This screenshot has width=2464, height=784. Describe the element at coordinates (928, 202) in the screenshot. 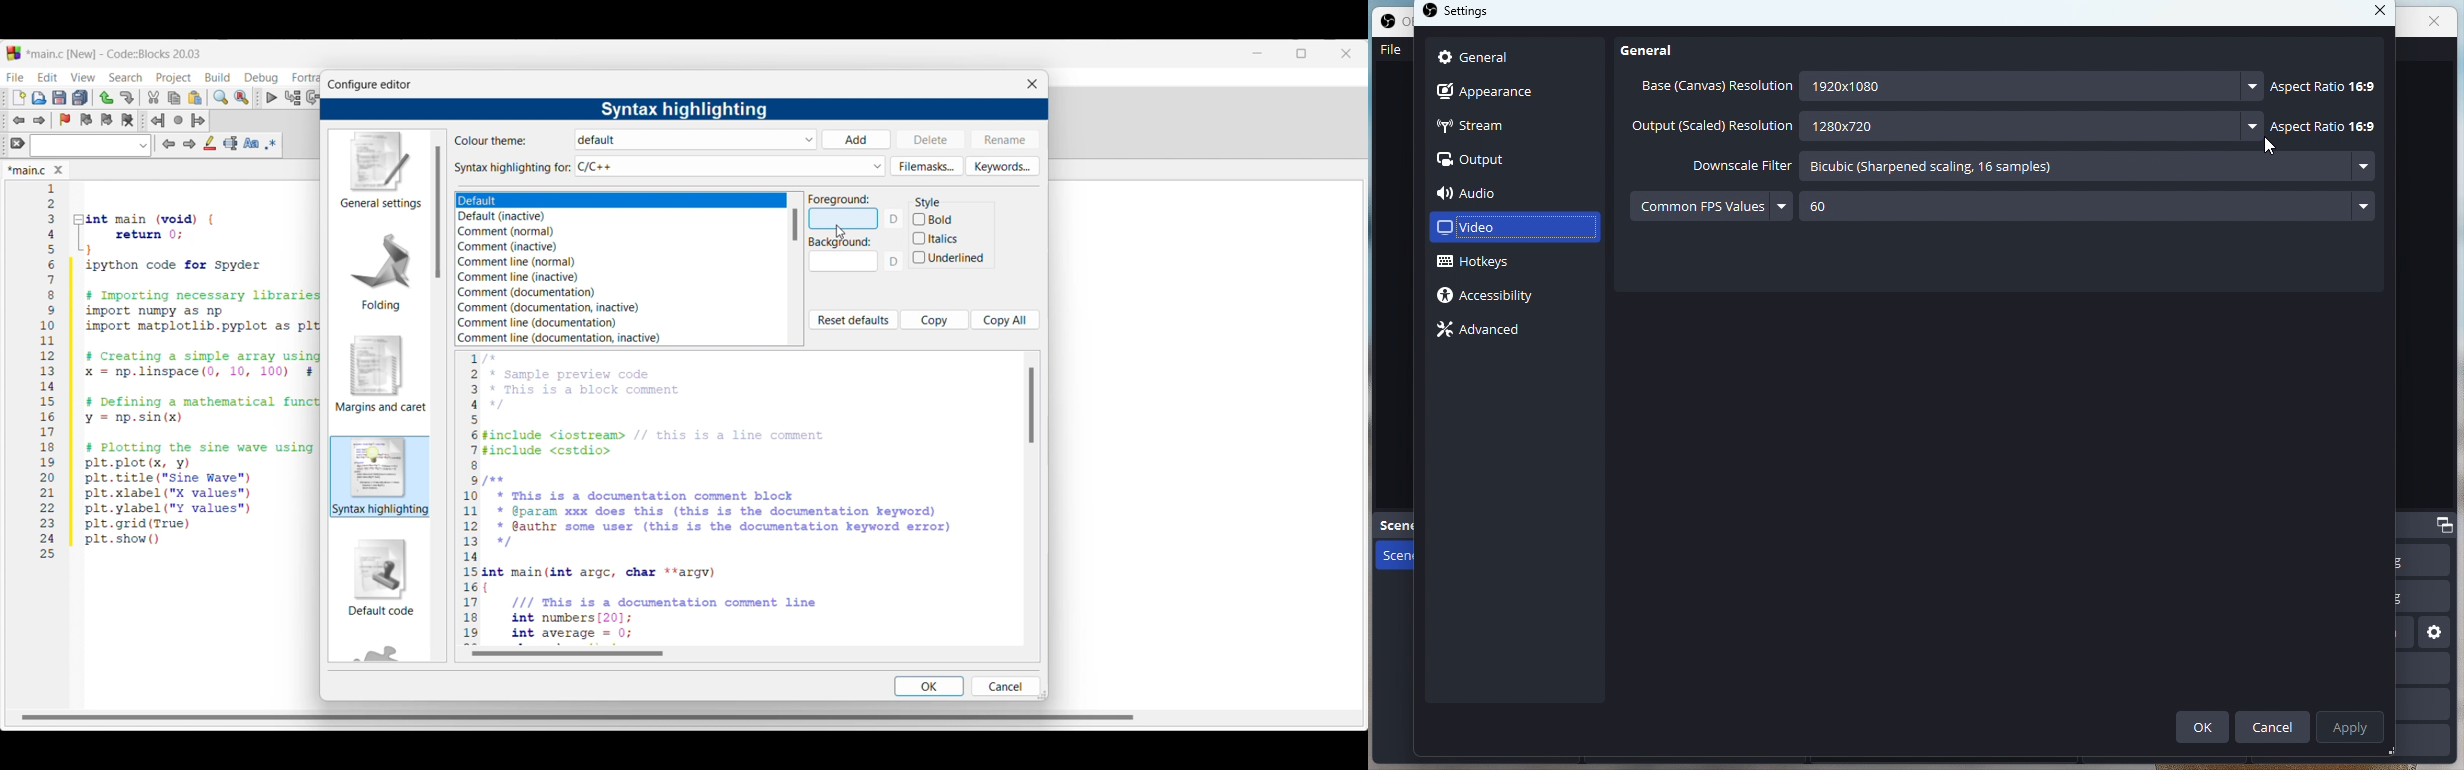

I see `Section title` at that location.